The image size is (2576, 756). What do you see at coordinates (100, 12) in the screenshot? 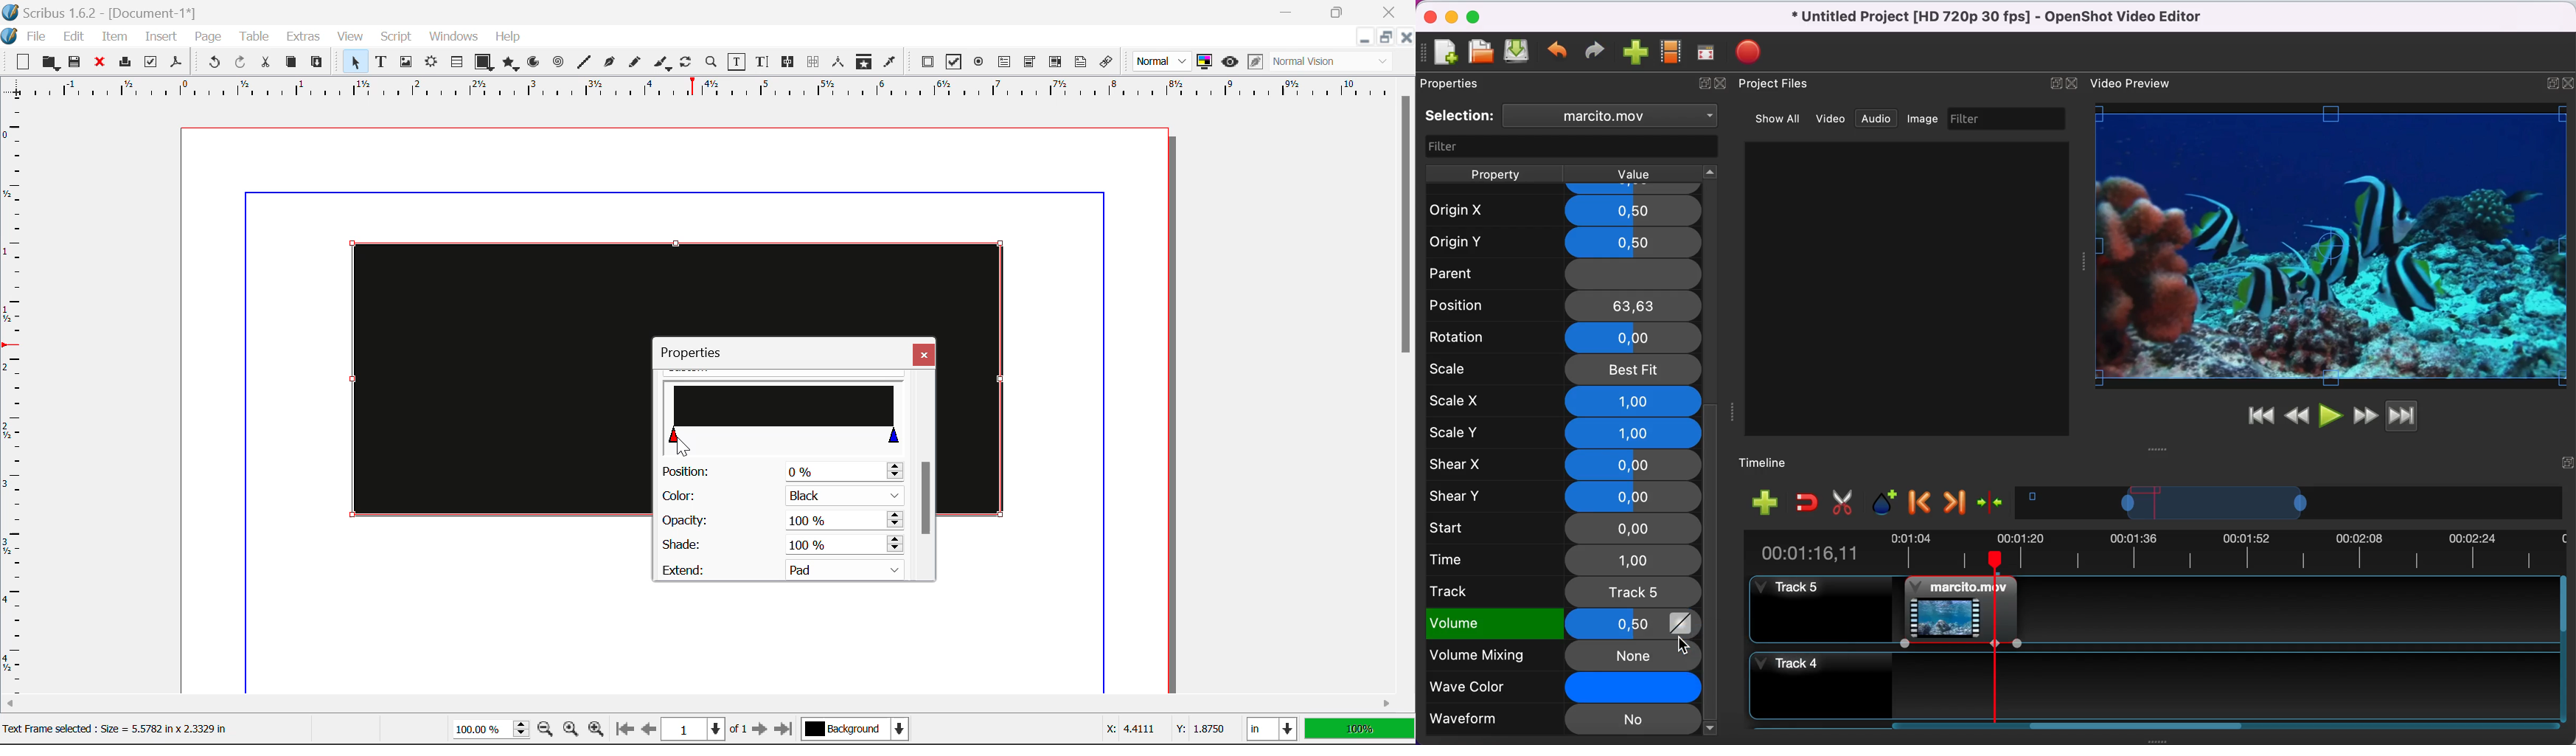
I see `Scribus 1.6.2 - [Document-1%]` at bounding box center [100, 12].